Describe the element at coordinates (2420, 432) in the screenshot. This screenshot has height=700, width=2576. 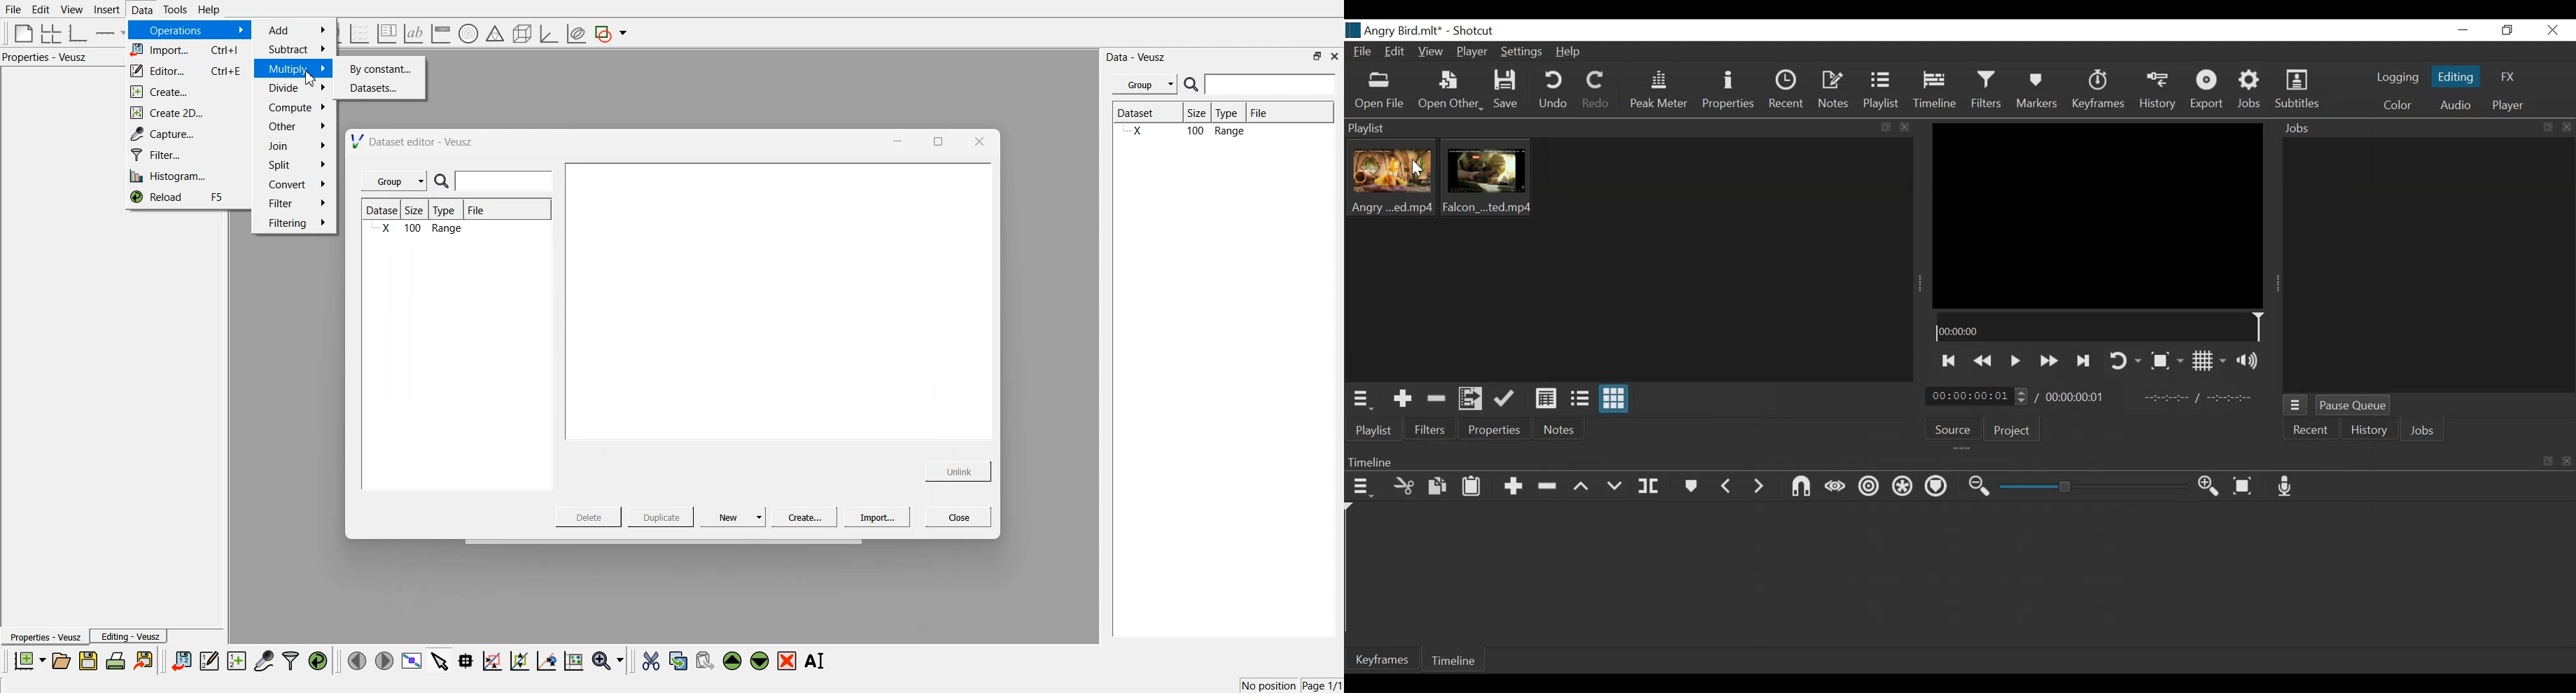
I see `Jobs` at that location.